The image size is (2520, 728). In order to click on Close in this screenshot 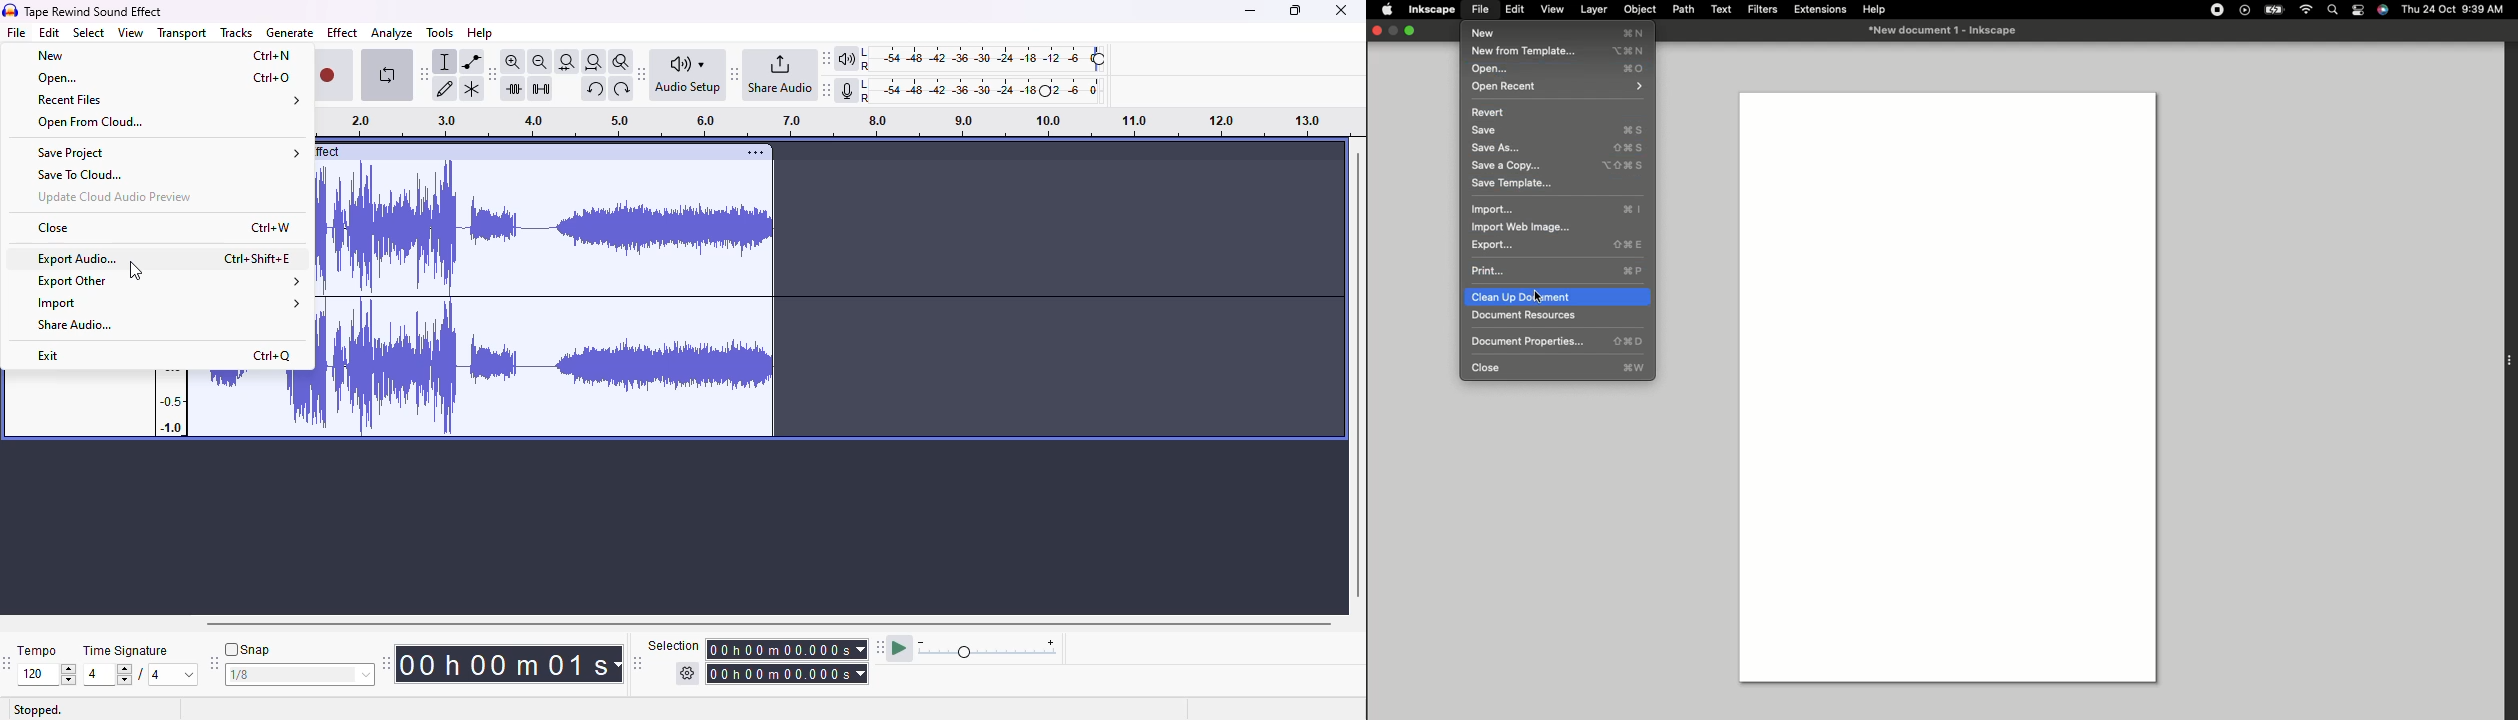, I will do `click(1559, 366)`.